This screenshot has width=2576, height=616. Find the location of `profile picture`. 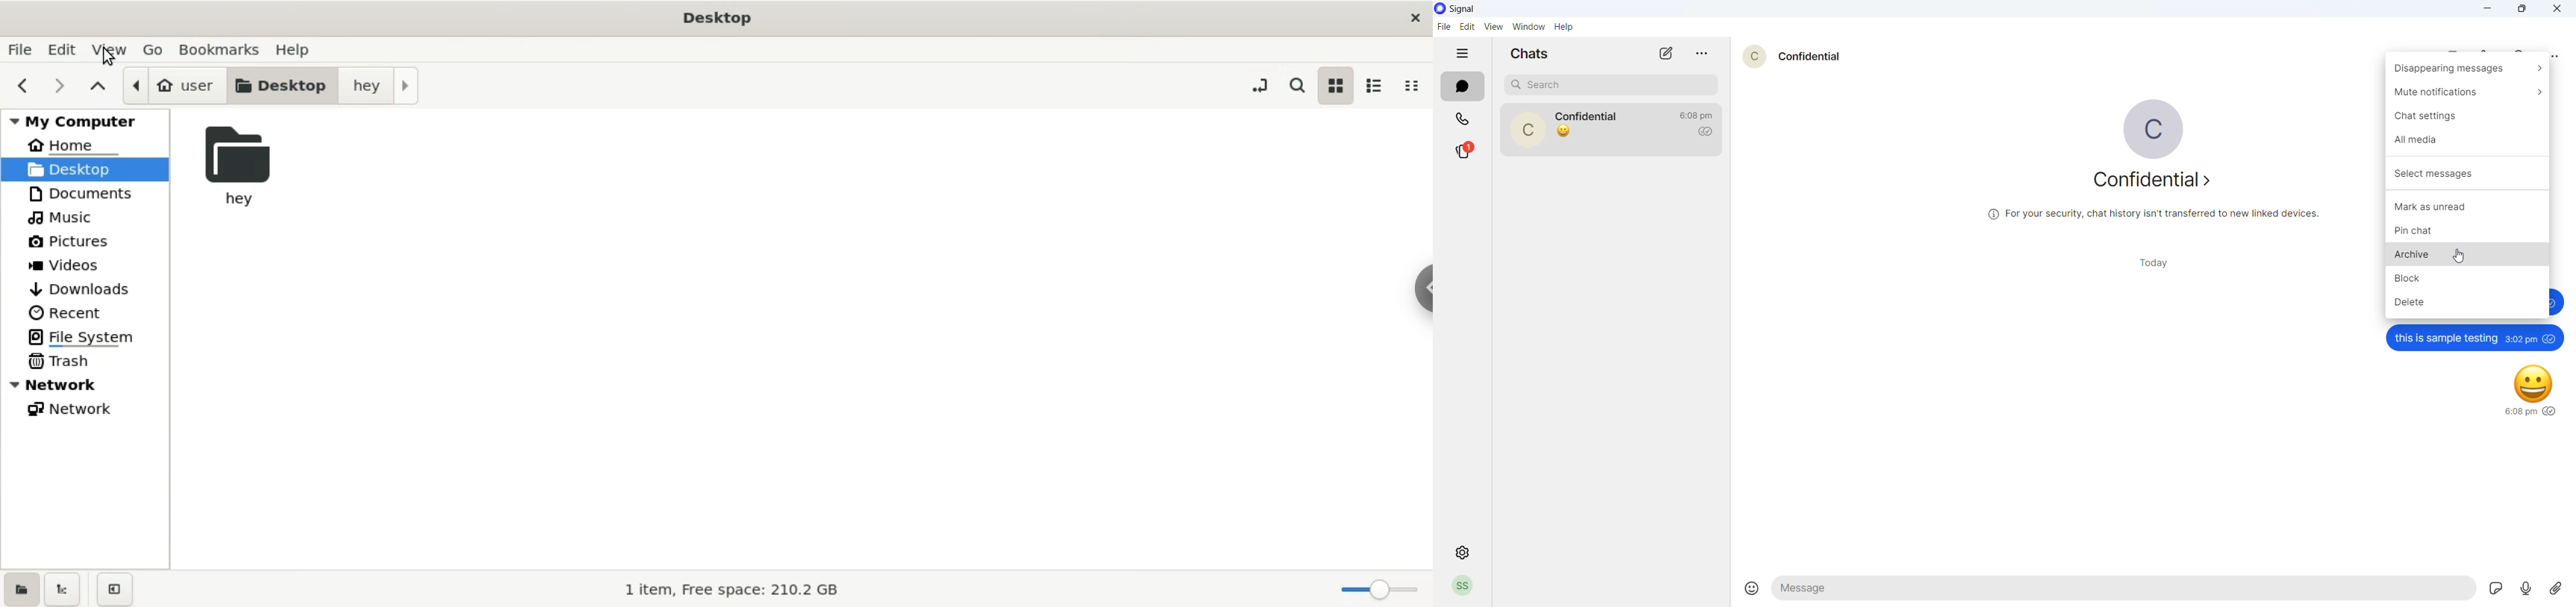

profile picture is located at coordinates (2146, 127).